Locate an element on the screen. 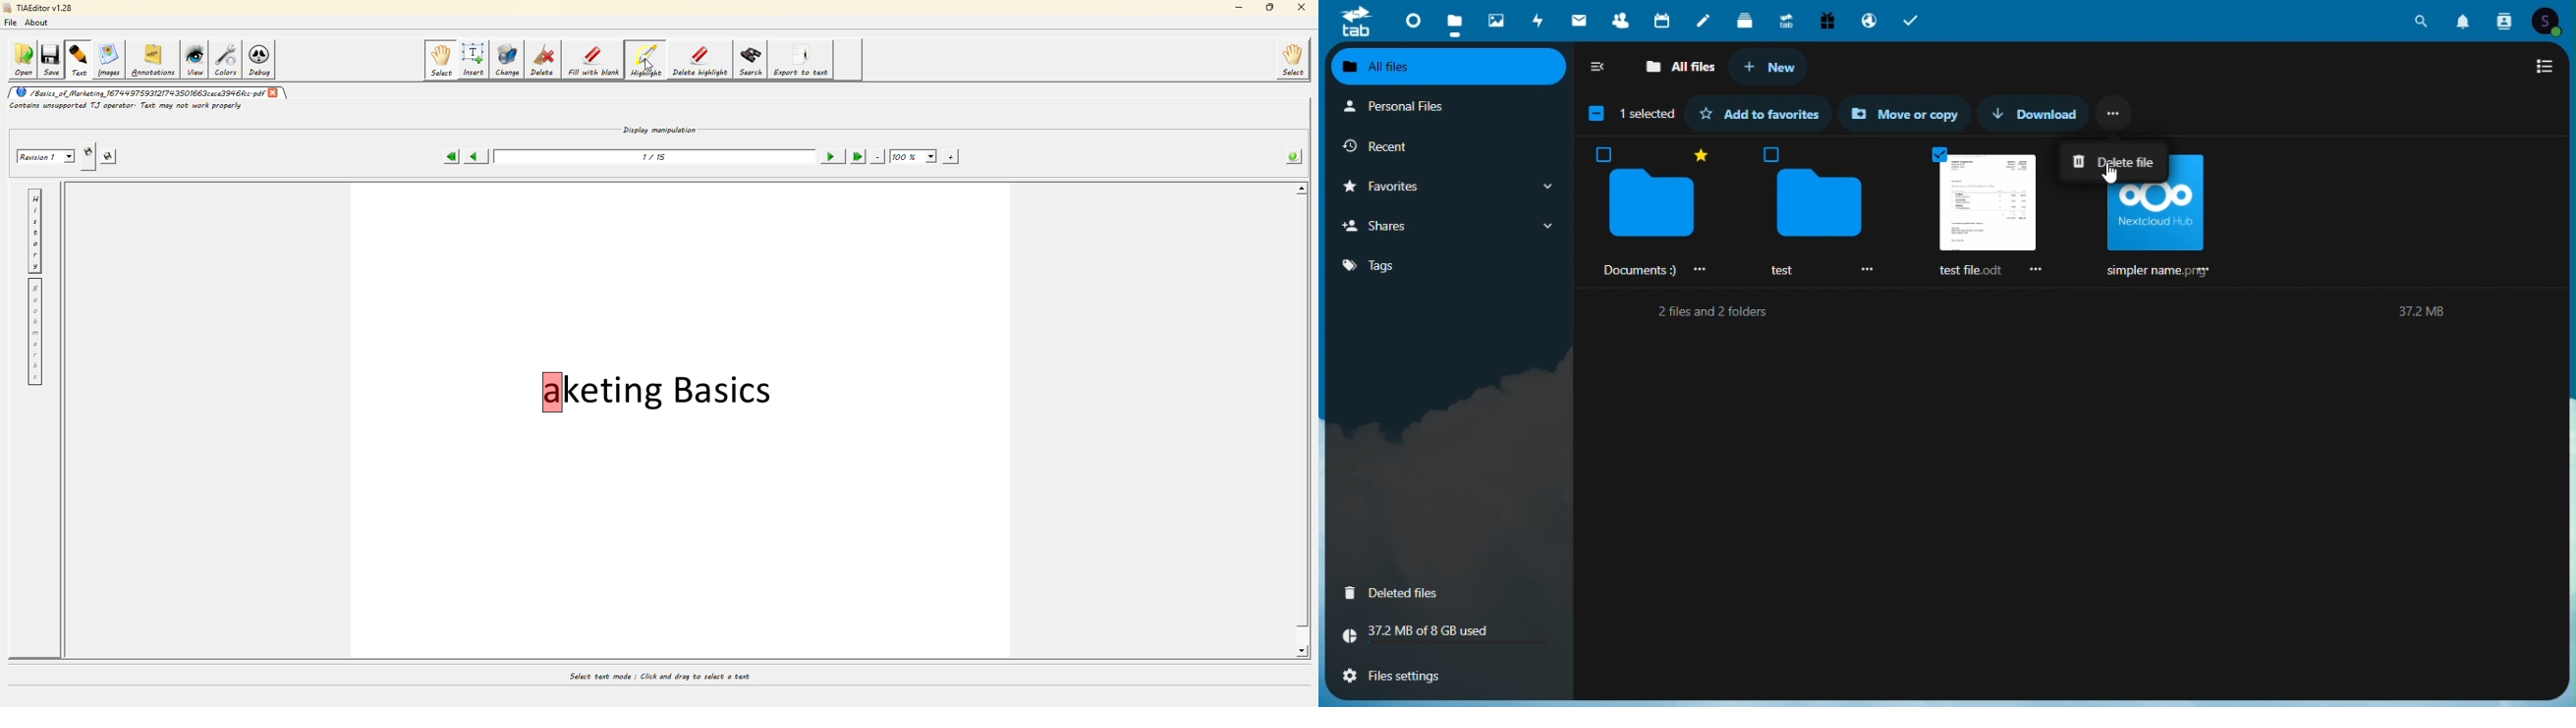 This screenshot has width=2576, height=728. account icon is located at coordinates (2544, 18).